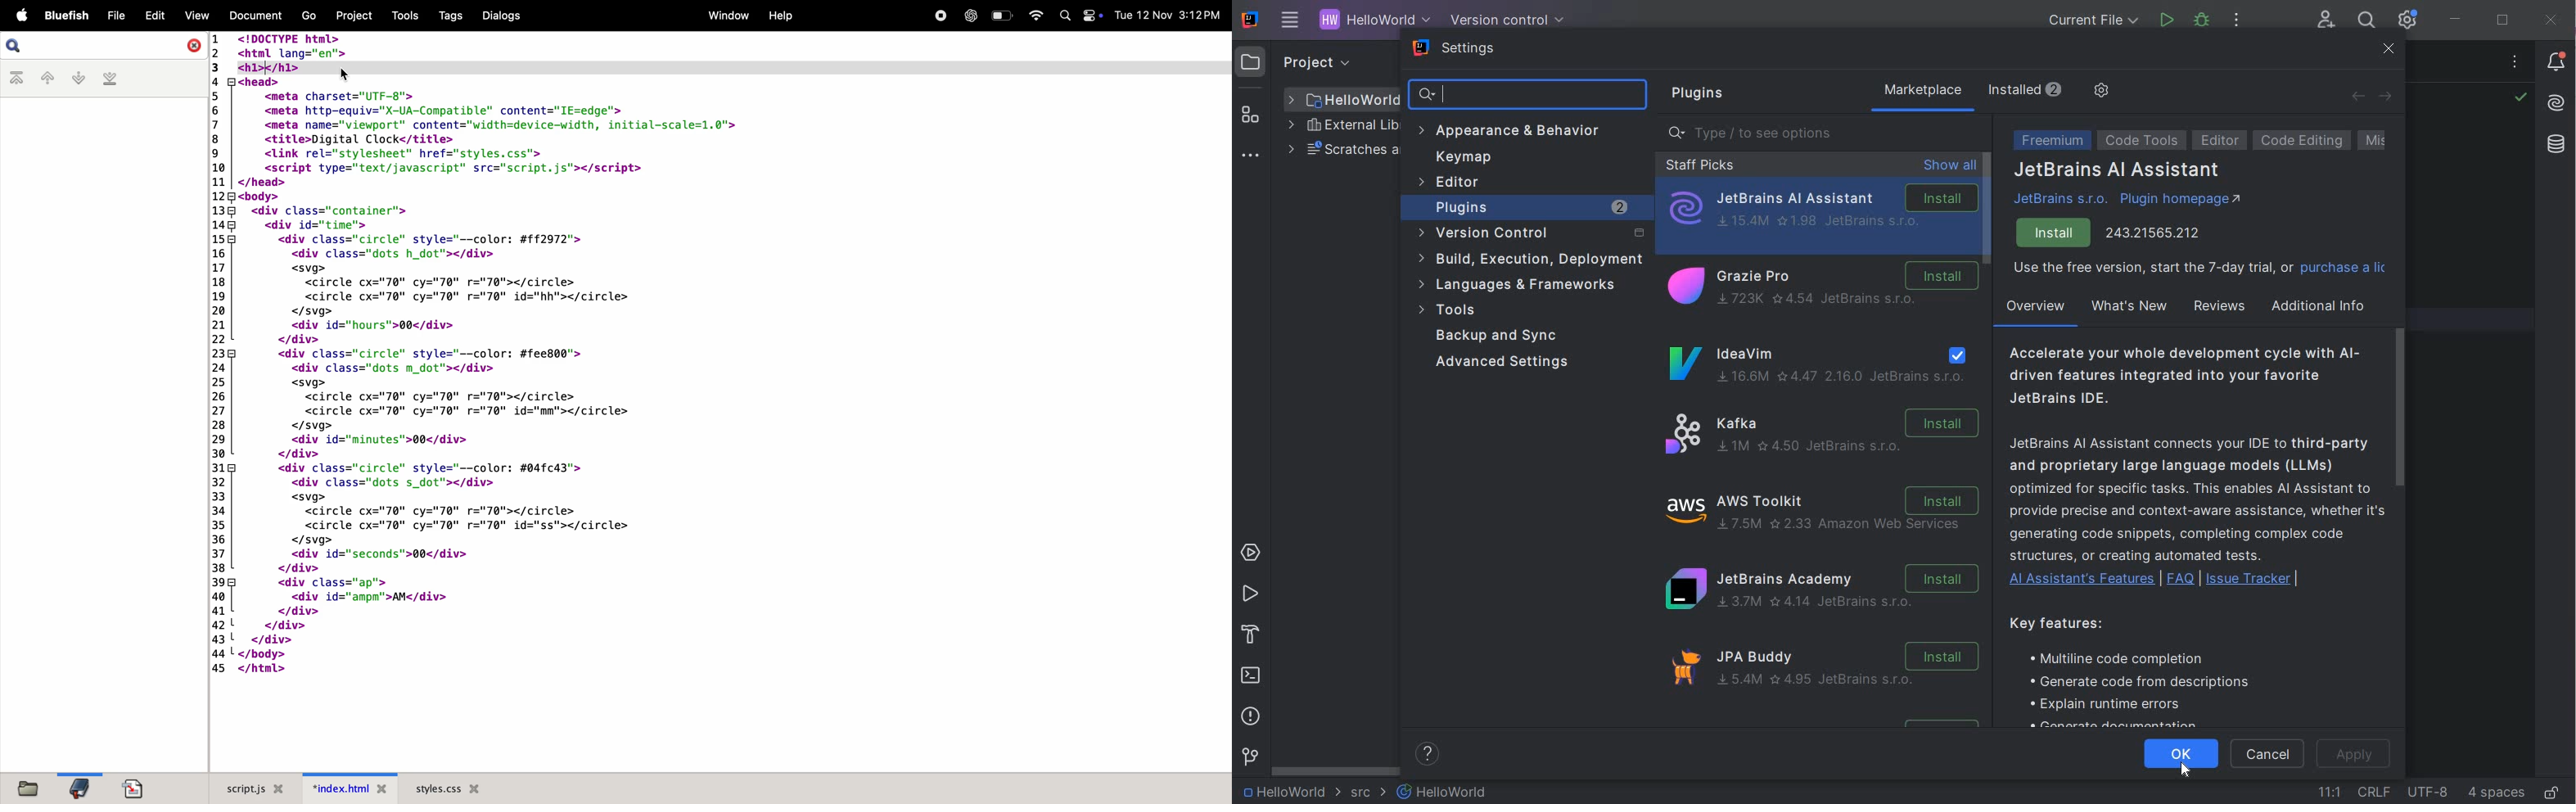  Describe the element at coordinates (2557, 61) in the screenshot. I see `NOTIFICATIONS` at that location.